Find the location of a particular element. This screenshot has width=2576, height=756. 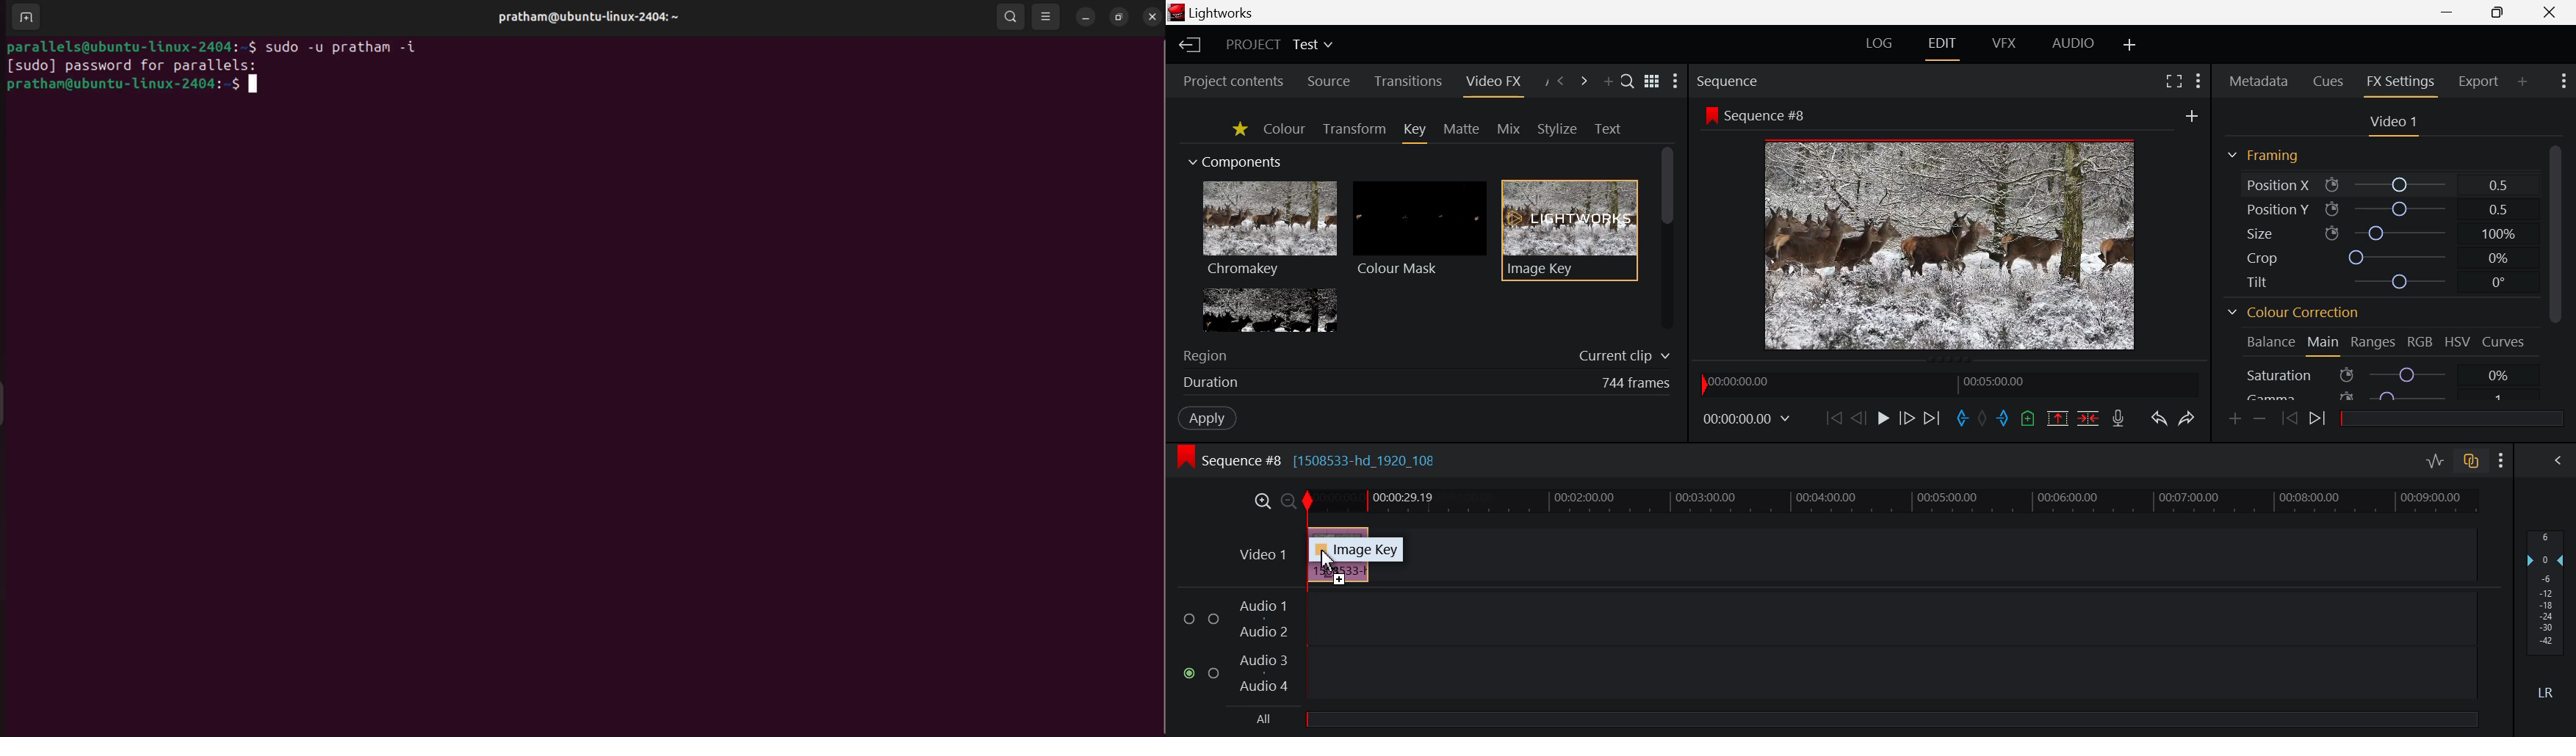

Back to Homepage is located at coordinates (1186, 44).